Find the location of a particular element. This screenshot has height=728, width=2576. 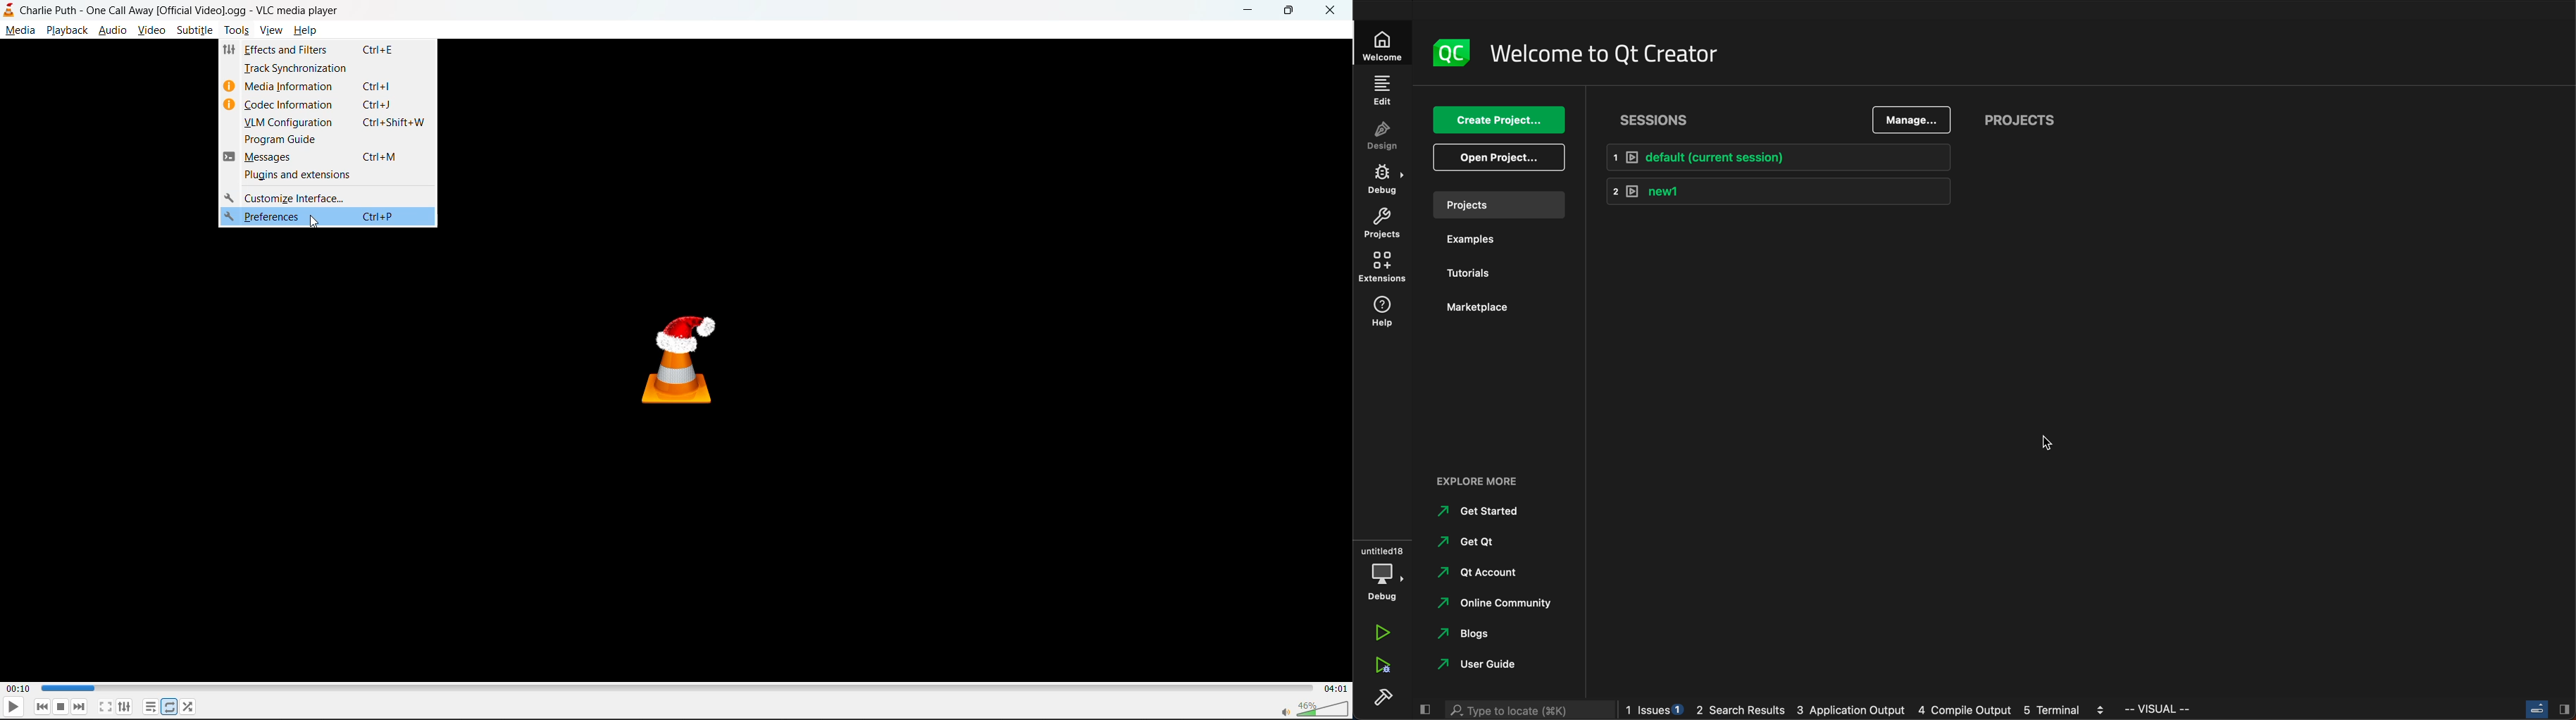

new1 is located at coordinates (1779, 190).